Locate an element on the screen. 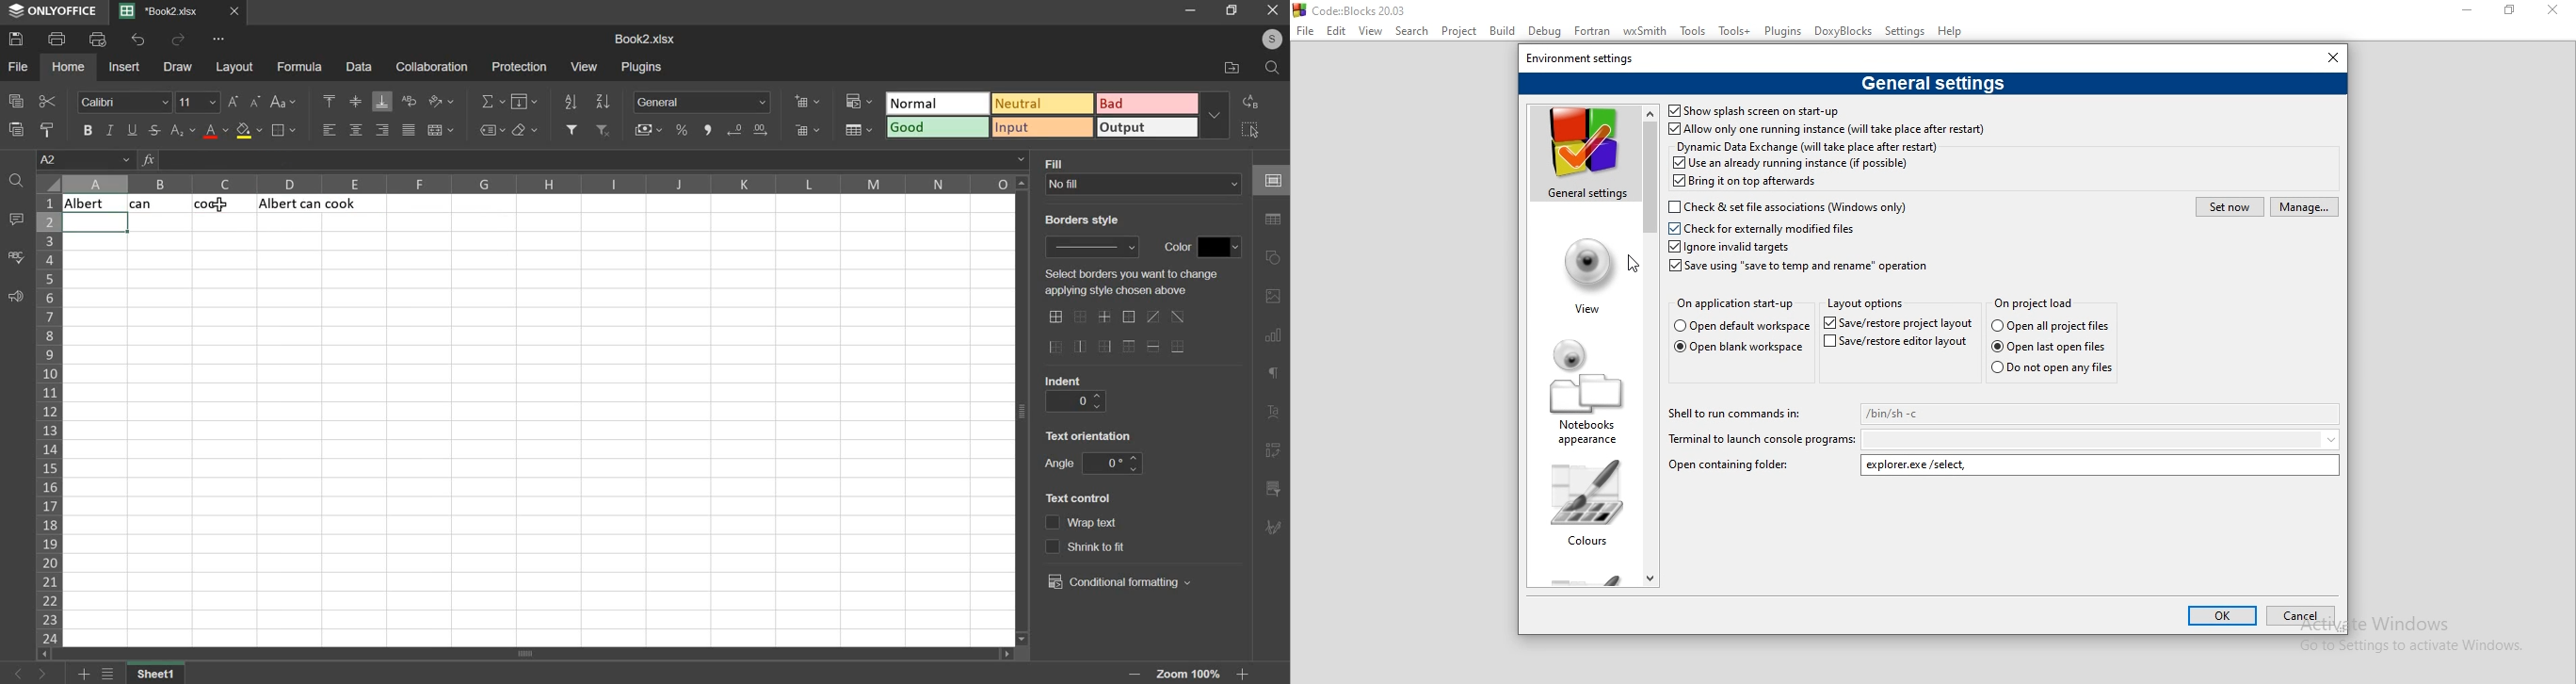 The image size is (2576, 700). pivot table is located at coordinates (1273, 451).